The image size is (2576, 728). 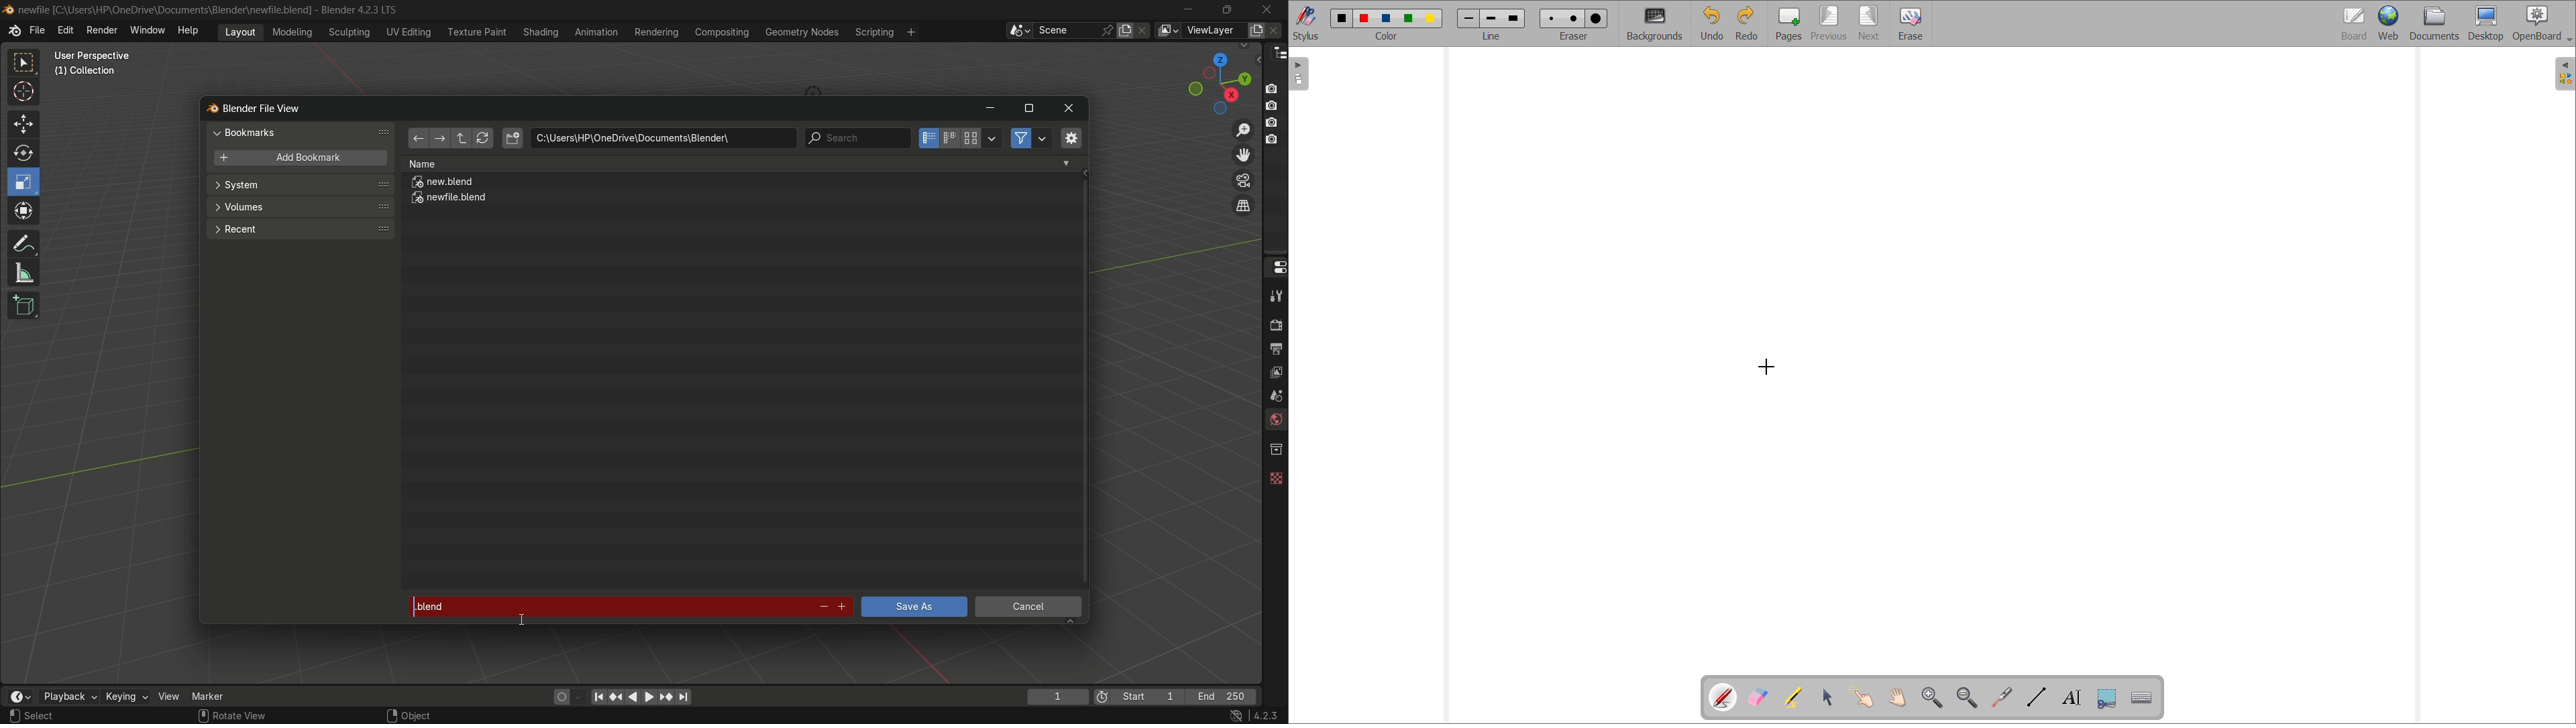 What do you see at coordinates (207, 109) in the screenshot?
I see `blend logo` at bounding box center [207, 109].